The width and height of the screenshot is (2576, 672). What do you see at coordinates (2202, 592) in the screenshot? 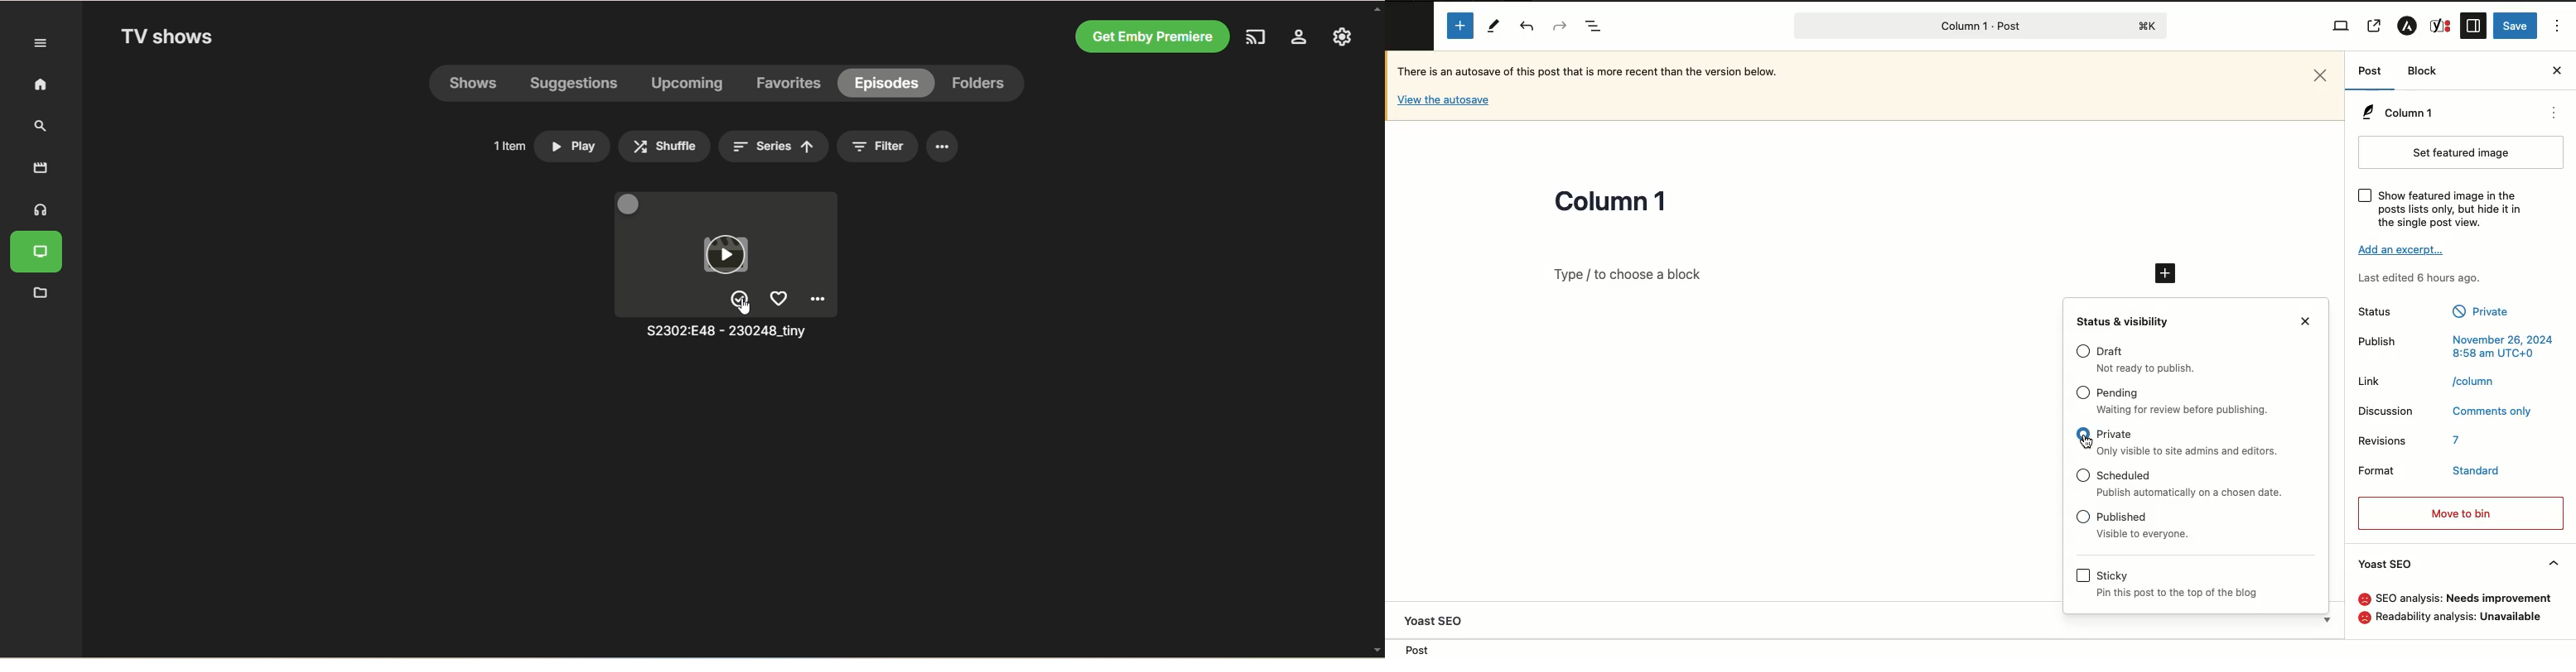
I see `Password protected` at bounding box center [2202, 592].